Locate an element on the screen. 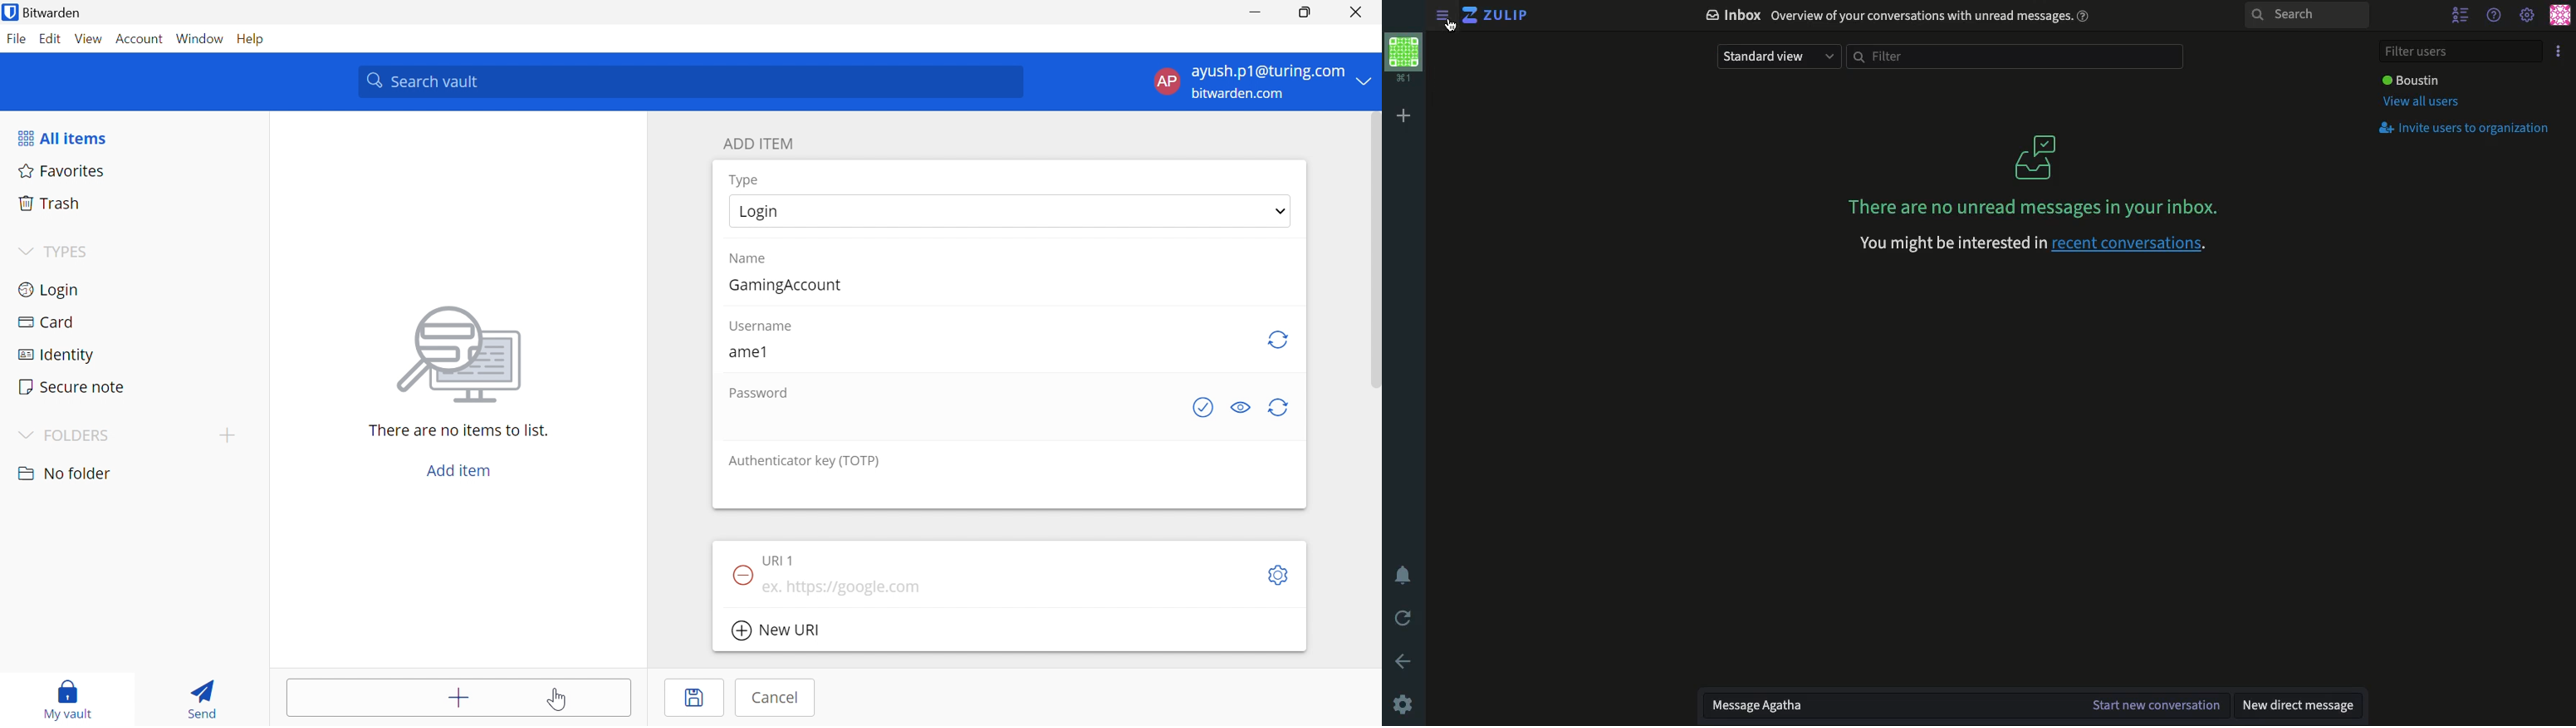  Login is located at coordinates (763, 212).